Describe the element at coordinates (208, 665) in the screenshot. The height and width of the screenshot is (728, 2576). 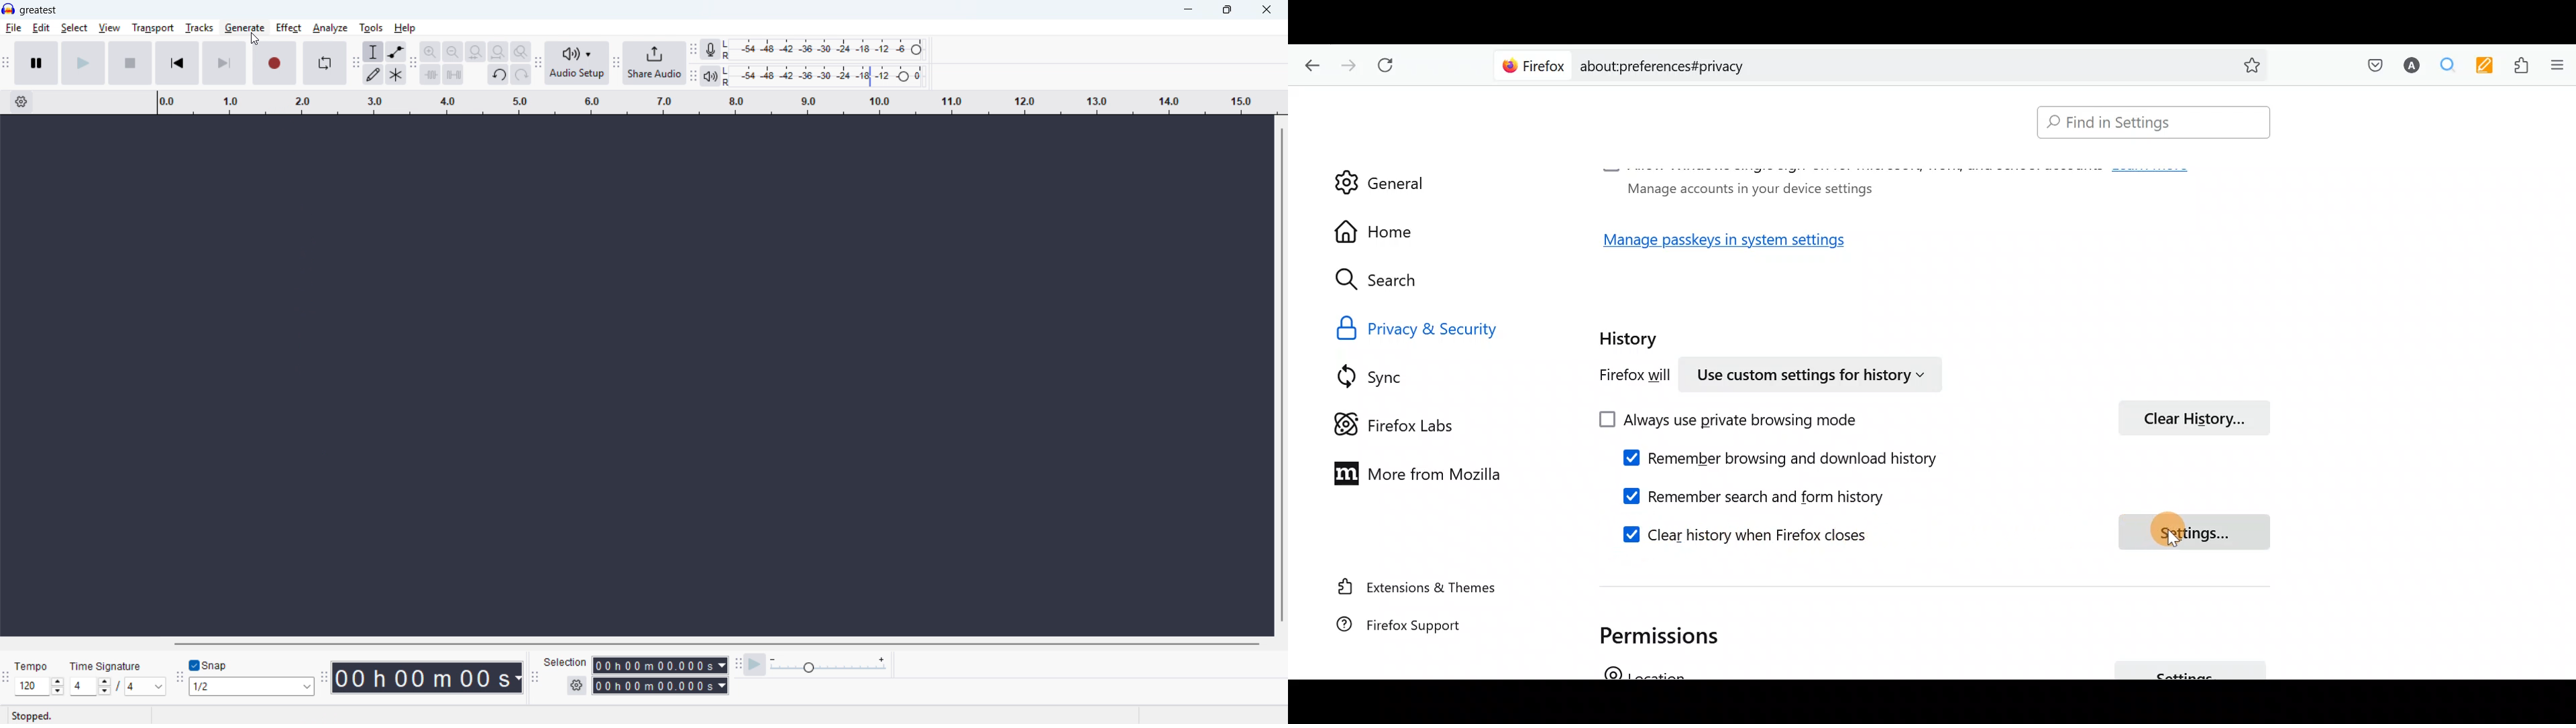
I see `Toggle snap ` at that location.